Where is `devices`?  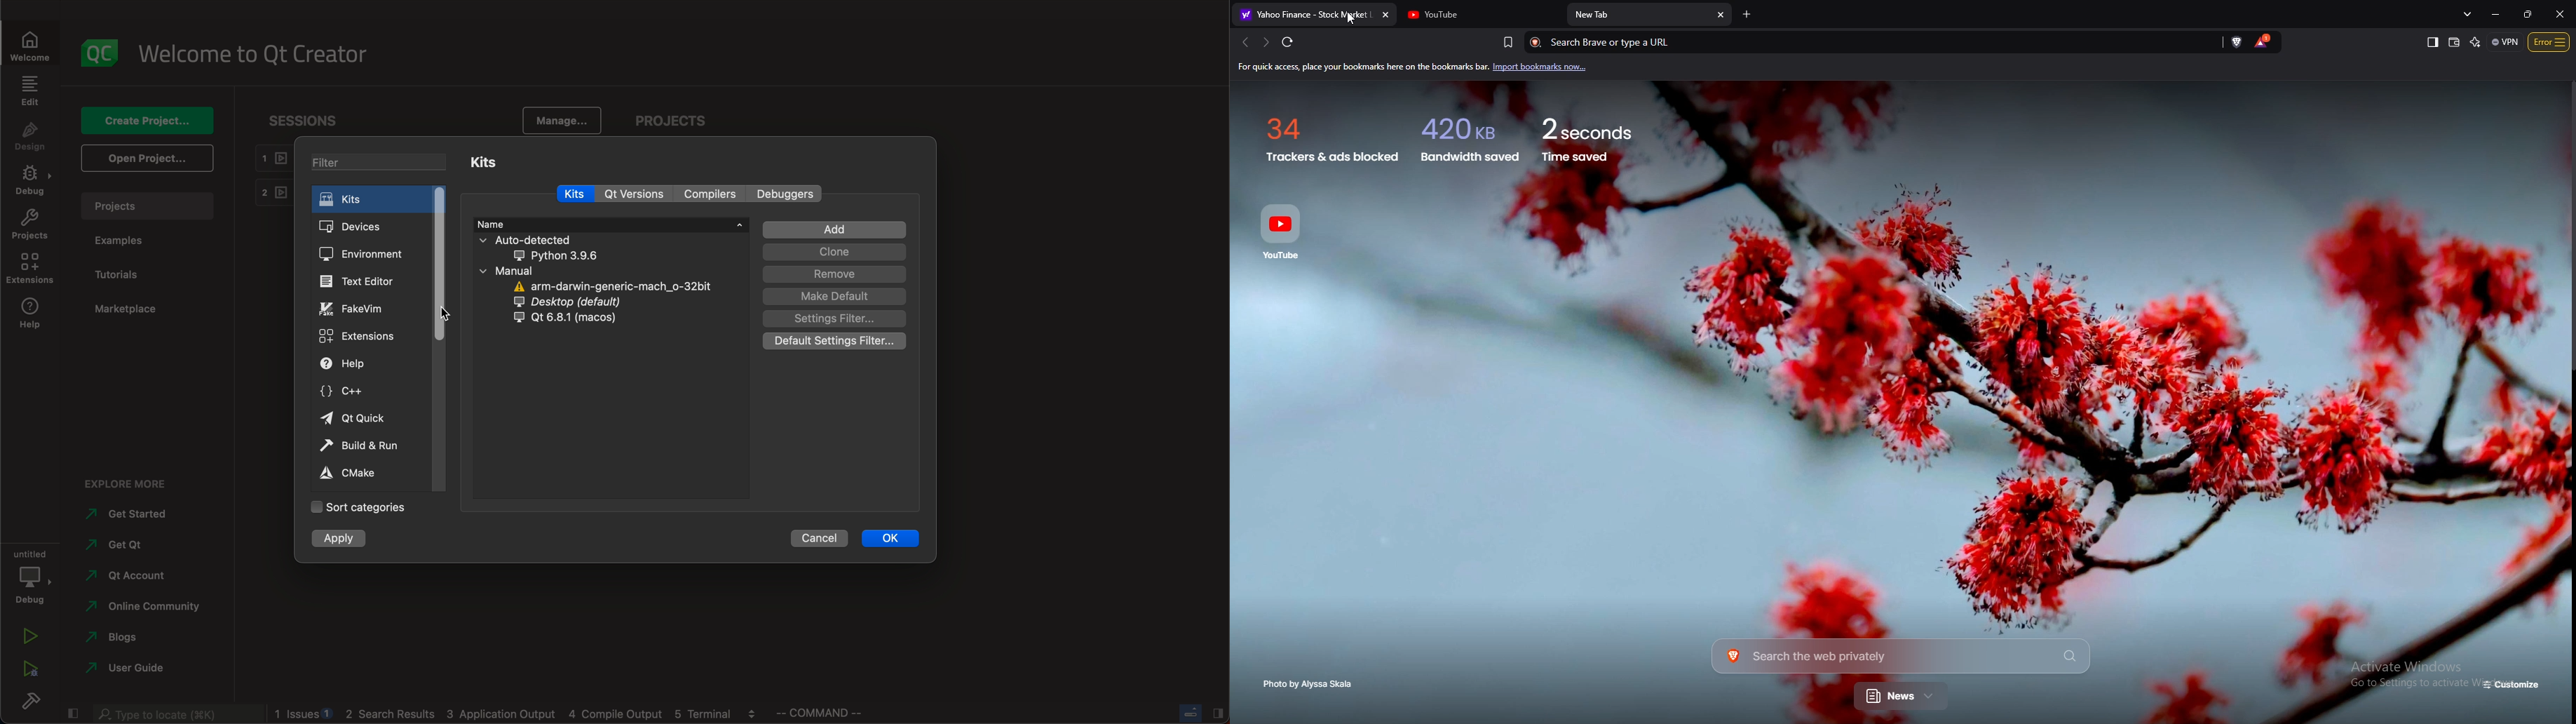
devices is located at coordinates (363, 227).